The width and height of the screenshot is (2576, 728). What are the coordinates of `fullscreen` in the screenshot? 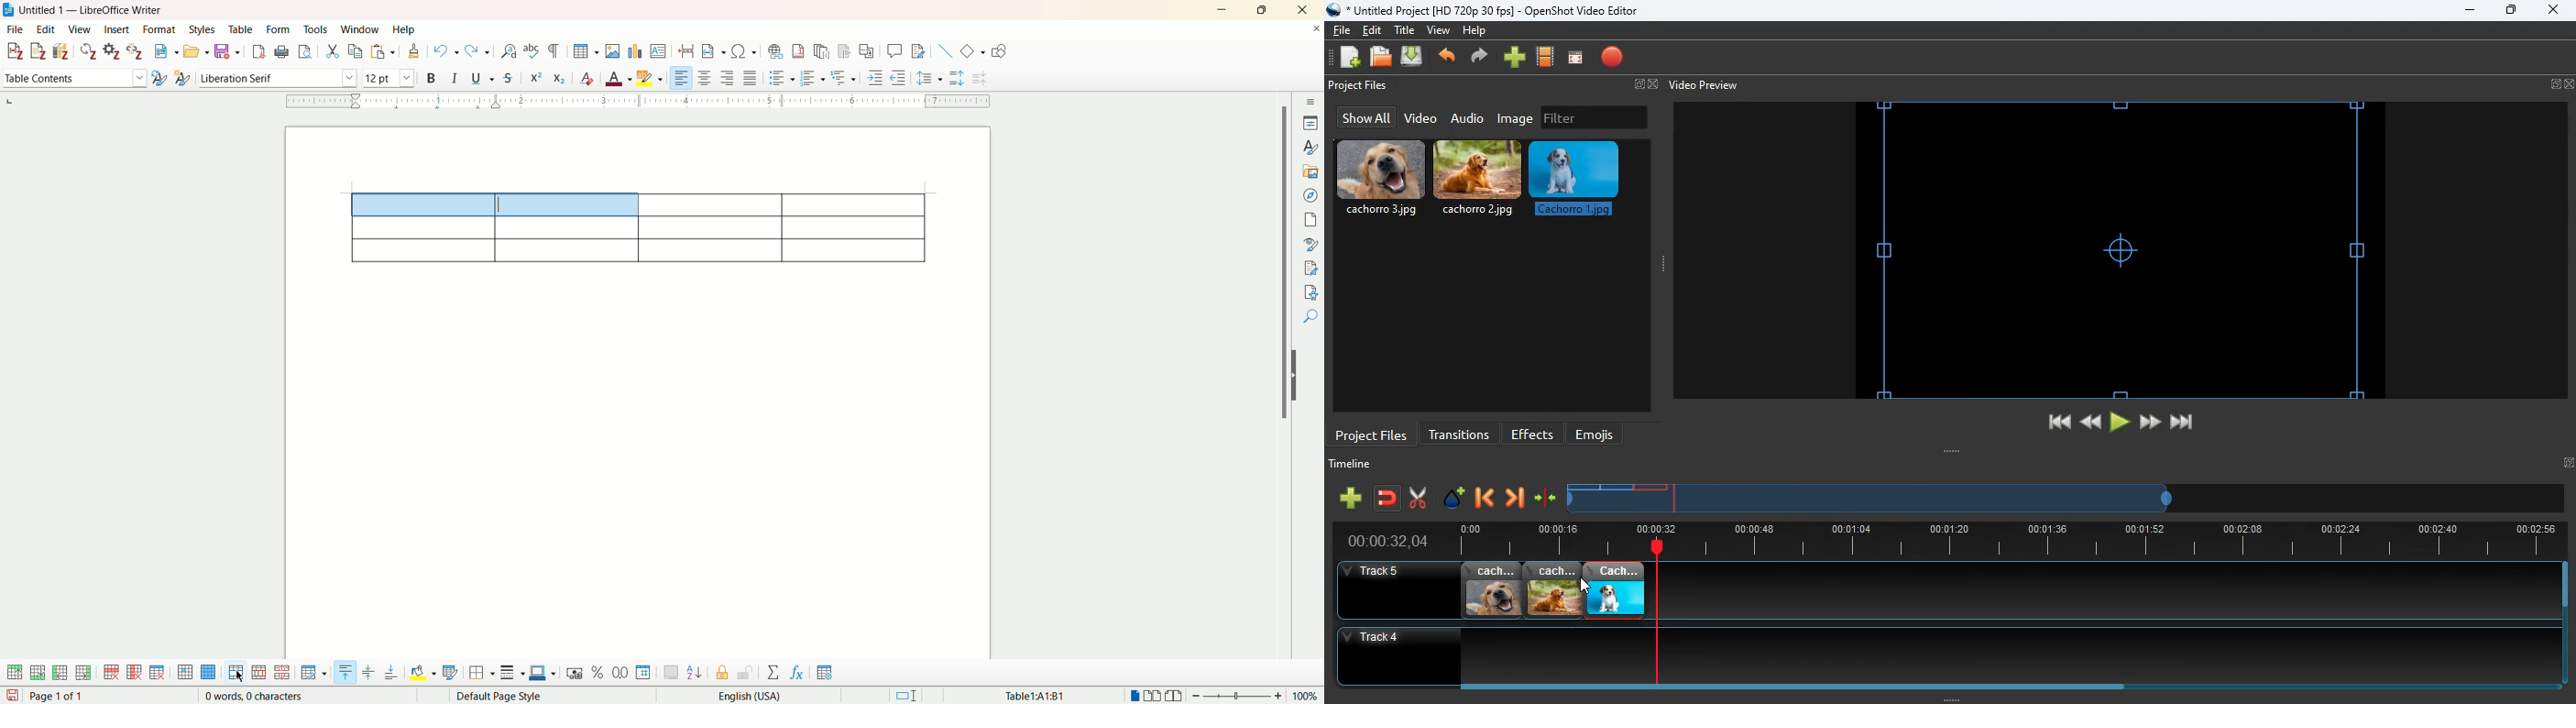 It's located at (2562, 84).